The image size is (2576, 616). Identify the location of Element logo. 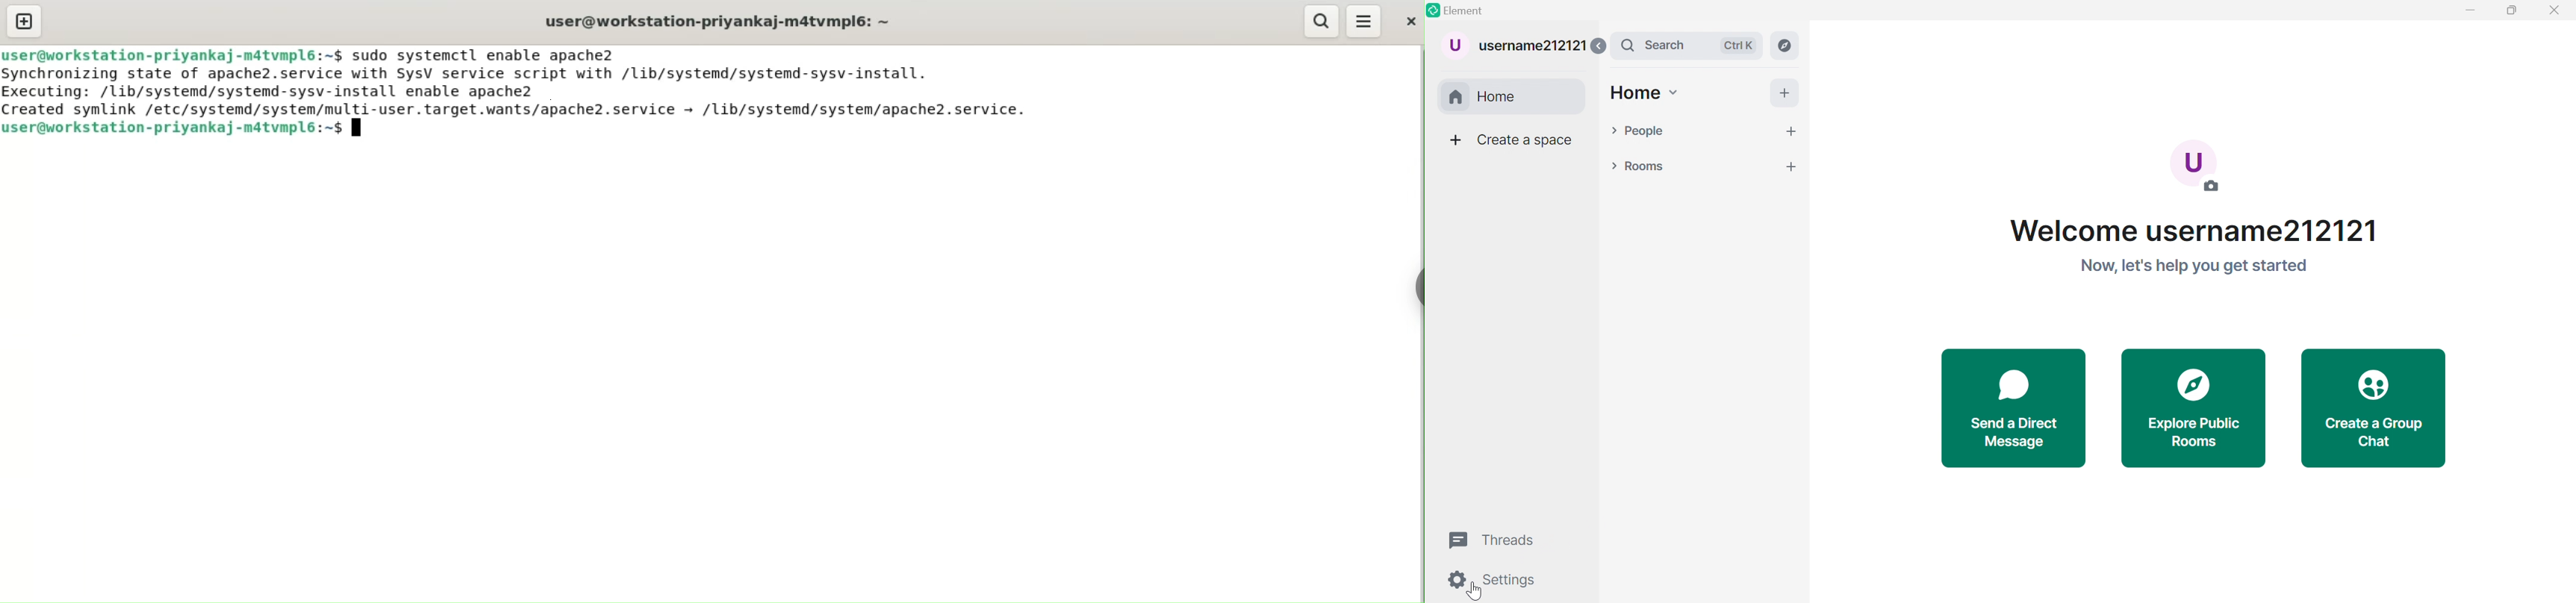
(1433, 10).